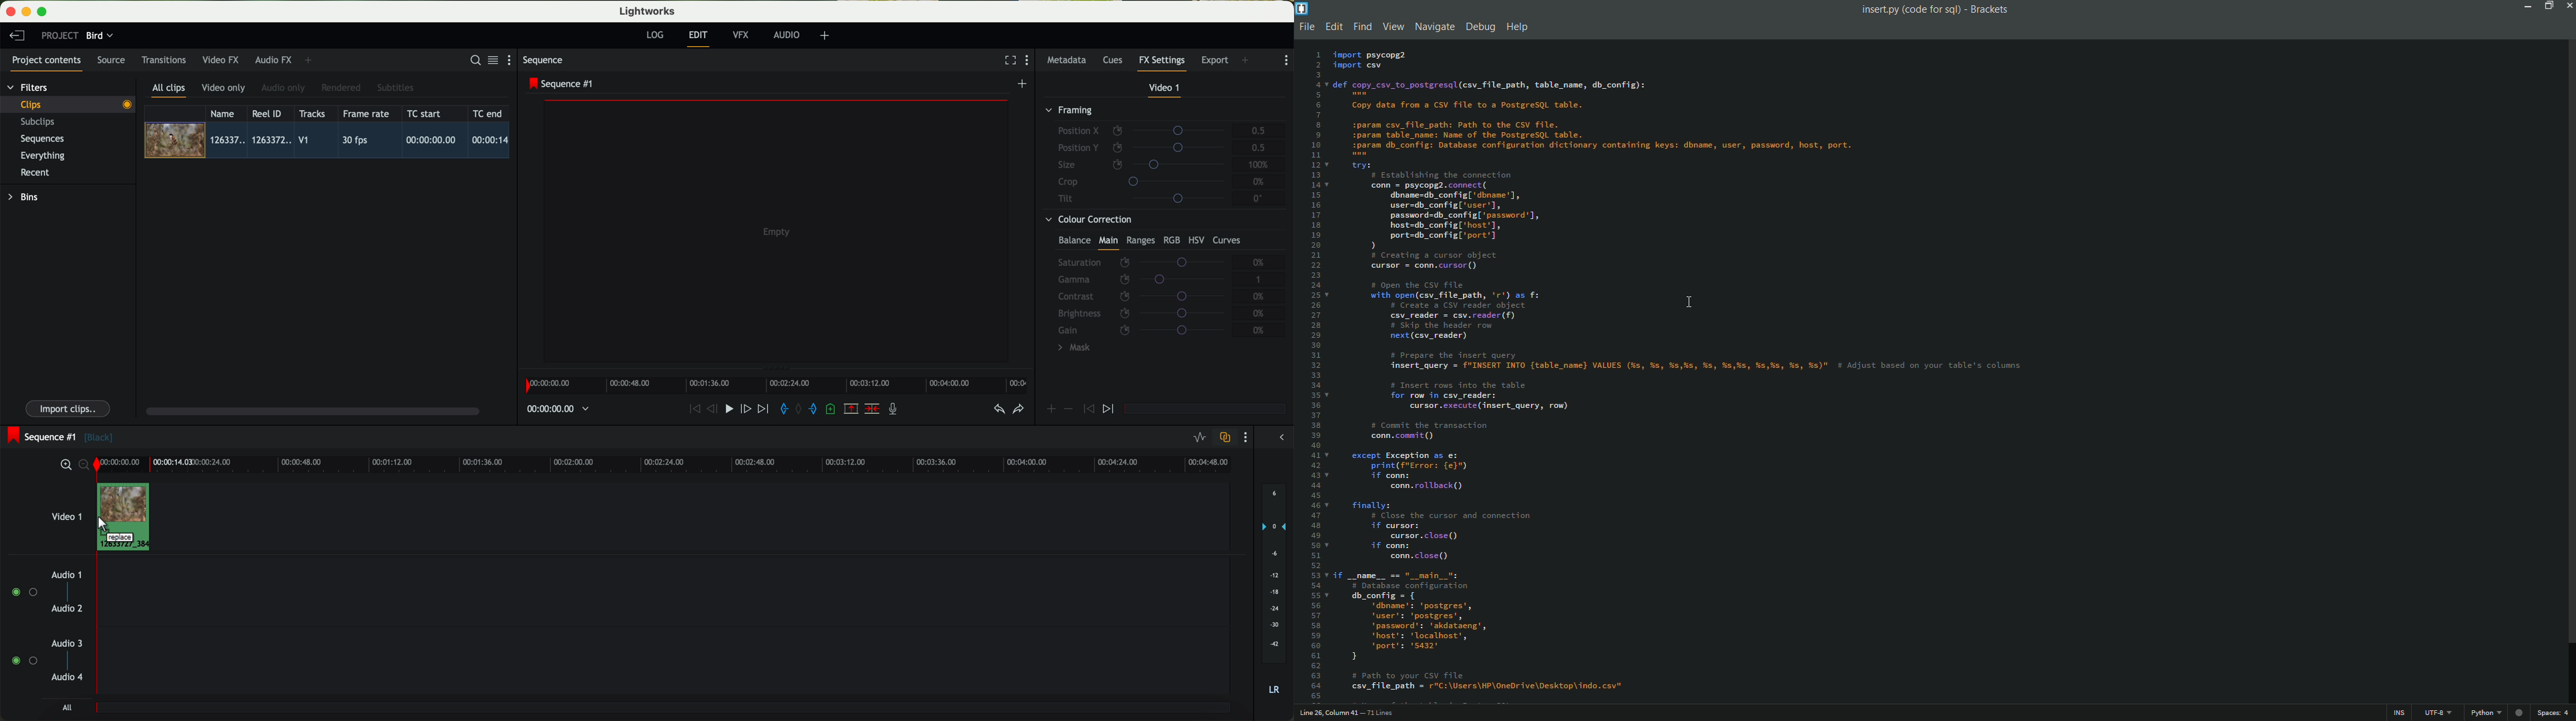 The height and width of the screenshot is (728, 2576). What do you see at coordinates (1261, 164) in the screenshot?
I see `100%` at bounding box center [1261, 164].